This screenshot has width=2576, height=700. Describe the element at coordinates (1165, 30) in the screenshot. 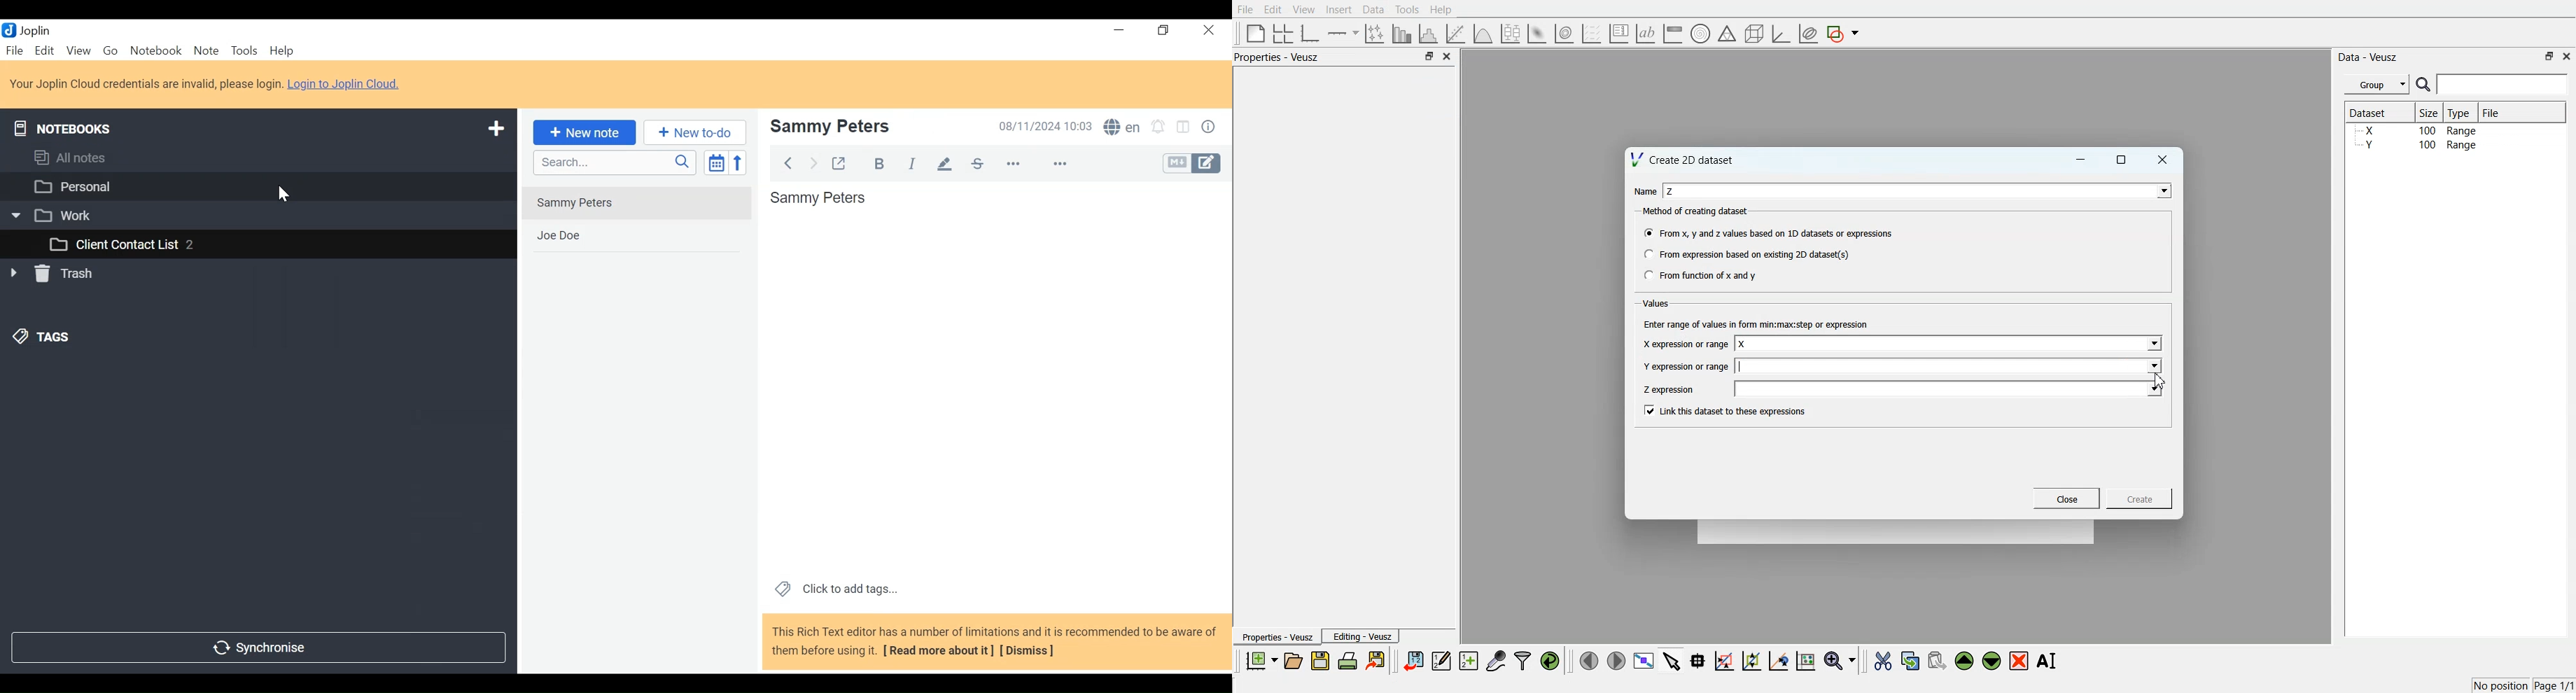

I see `Restore` at that location.